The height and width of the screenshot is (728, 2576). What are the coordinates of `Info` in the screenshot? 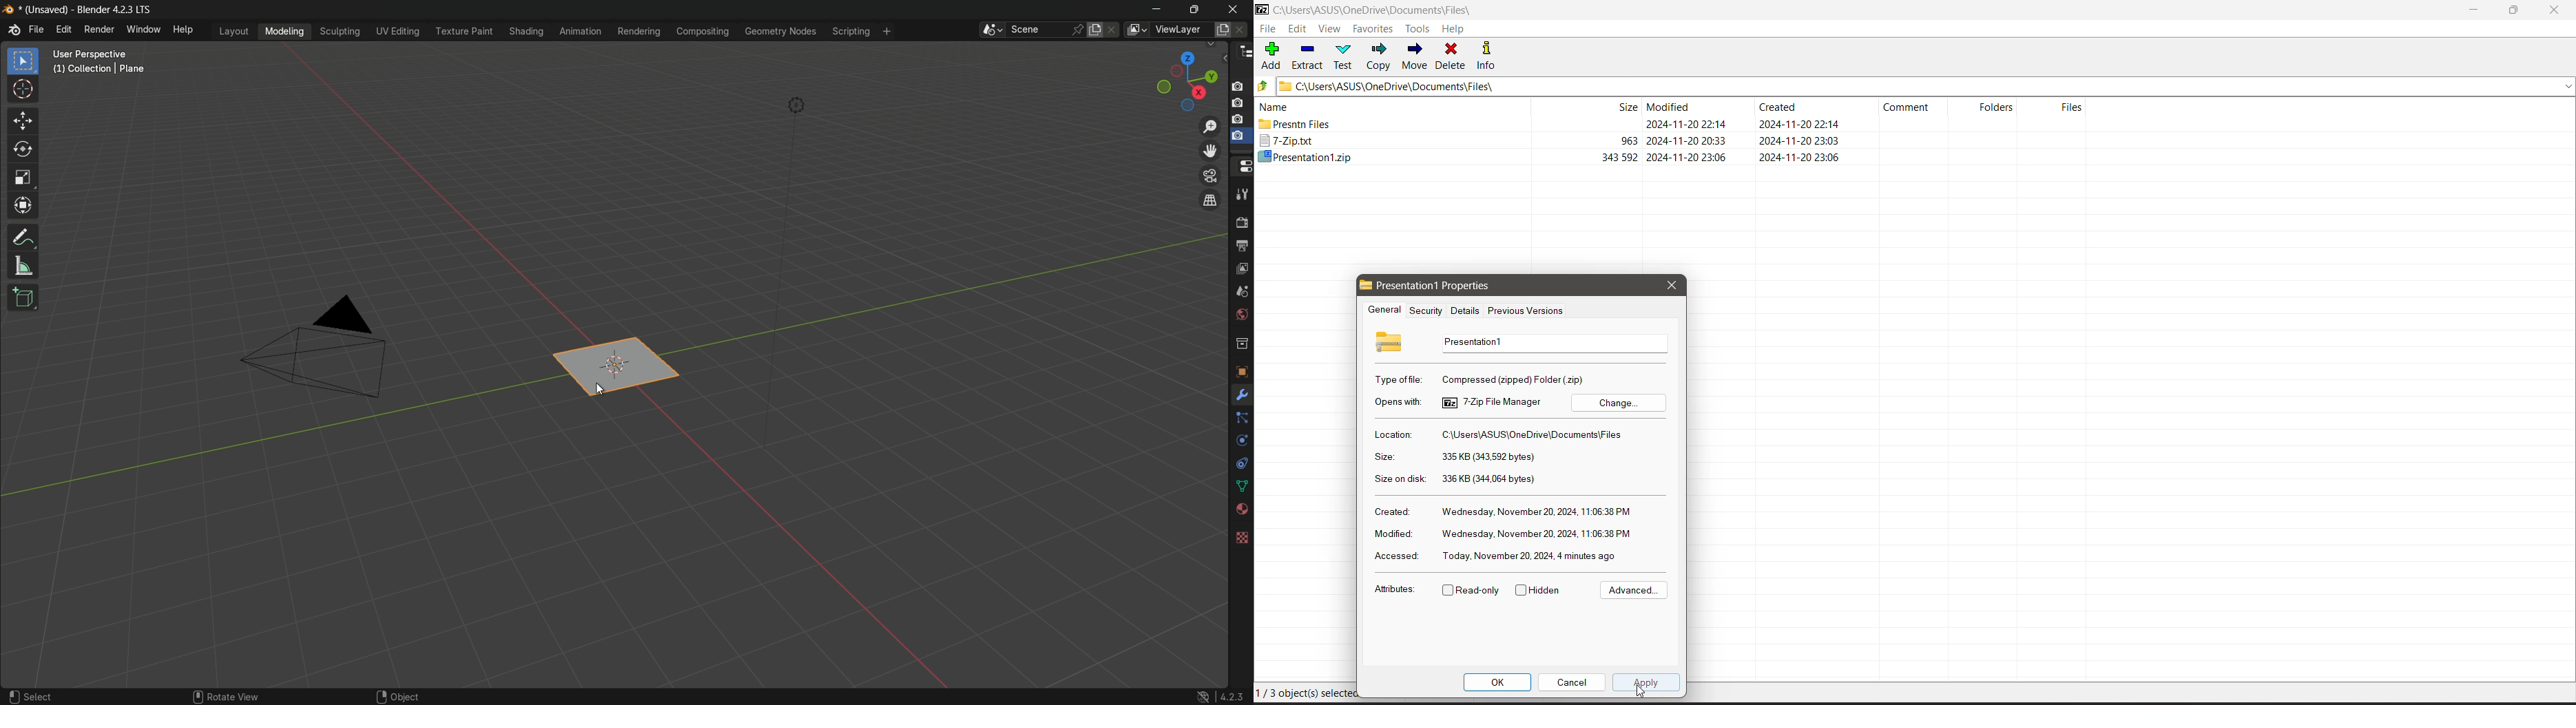 It's located at (1491, 55).